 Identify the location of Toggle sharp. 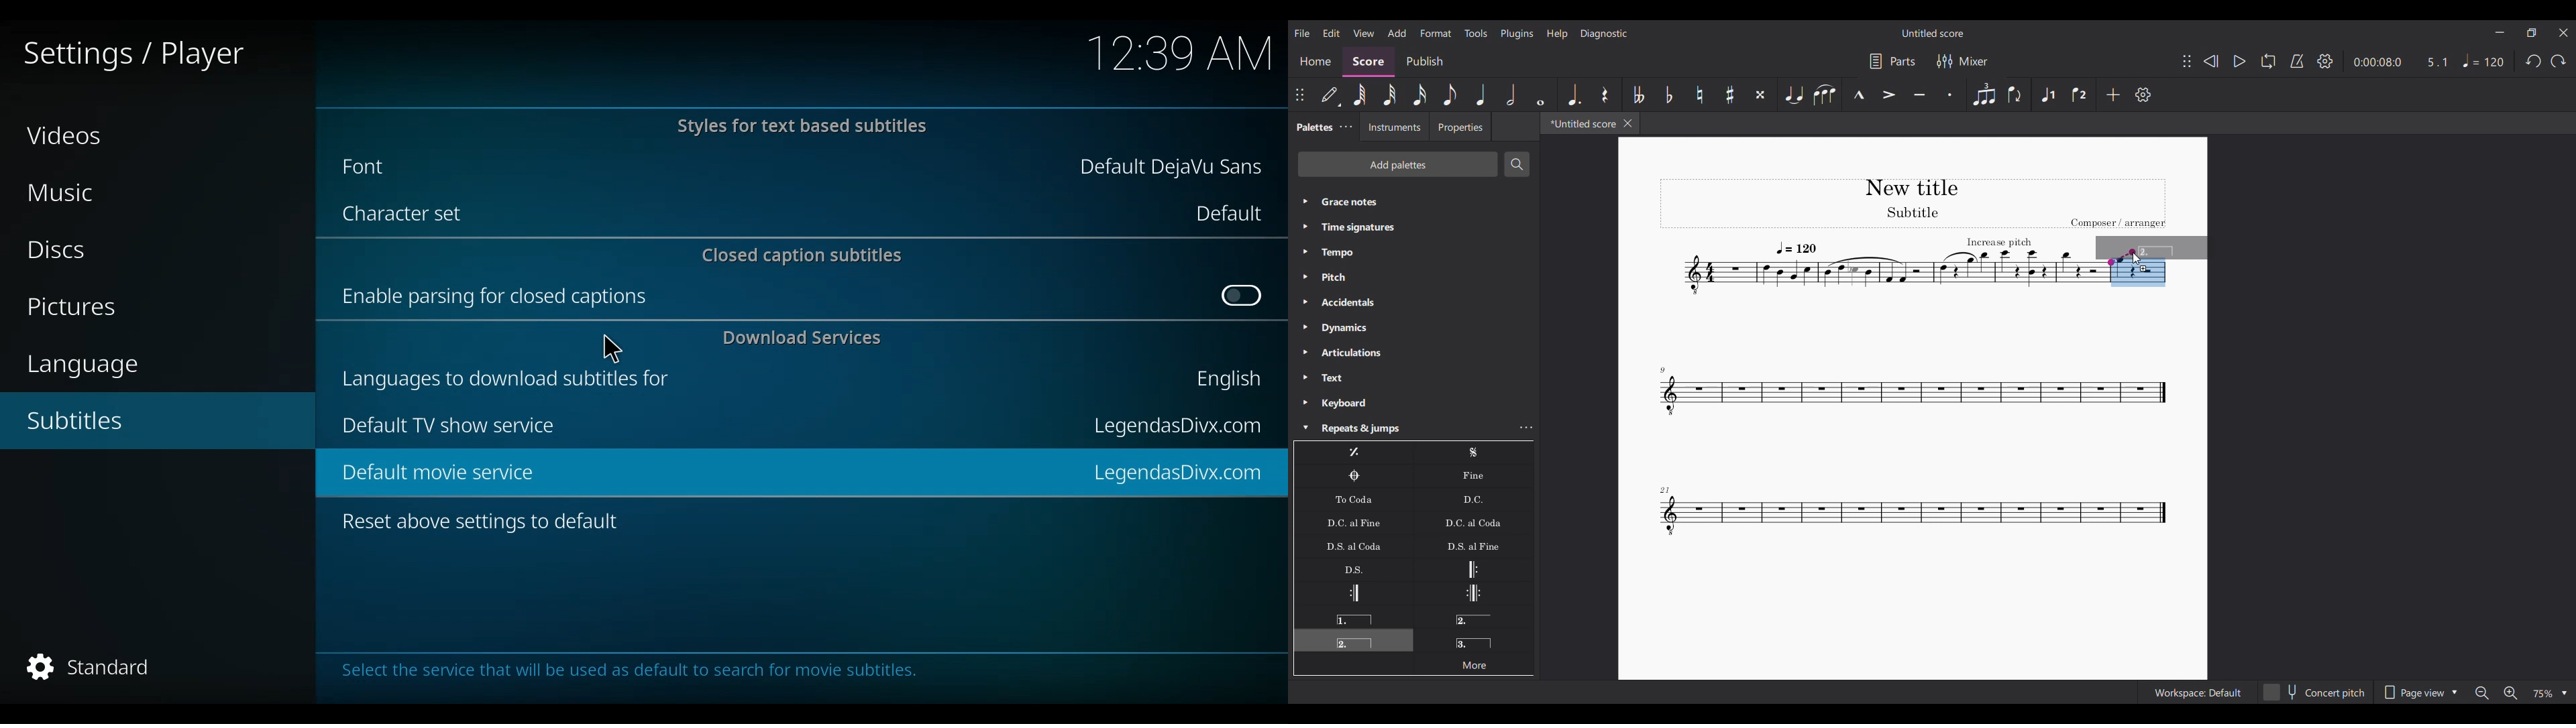
(1729, 95).